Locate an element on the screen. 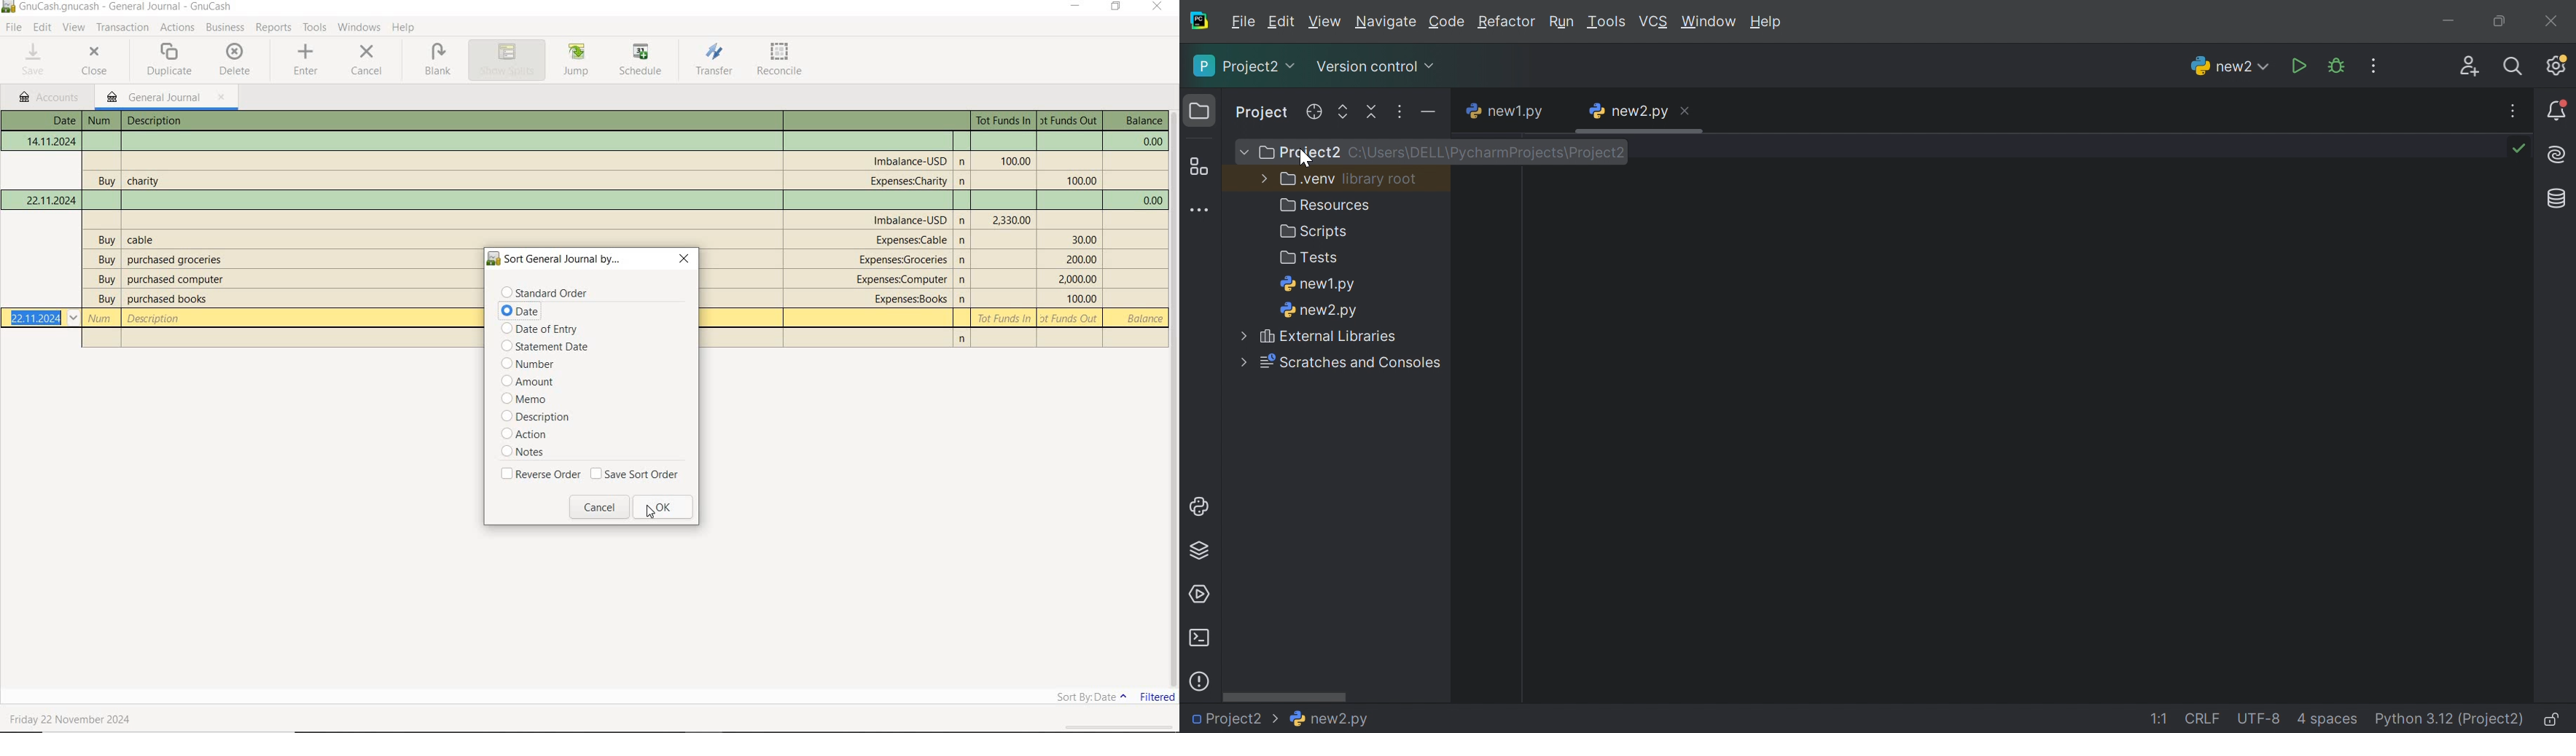 Image resolution: width=2576 pixels, height=756 pixels. WINDOWS is located at coordinates (360, 27).